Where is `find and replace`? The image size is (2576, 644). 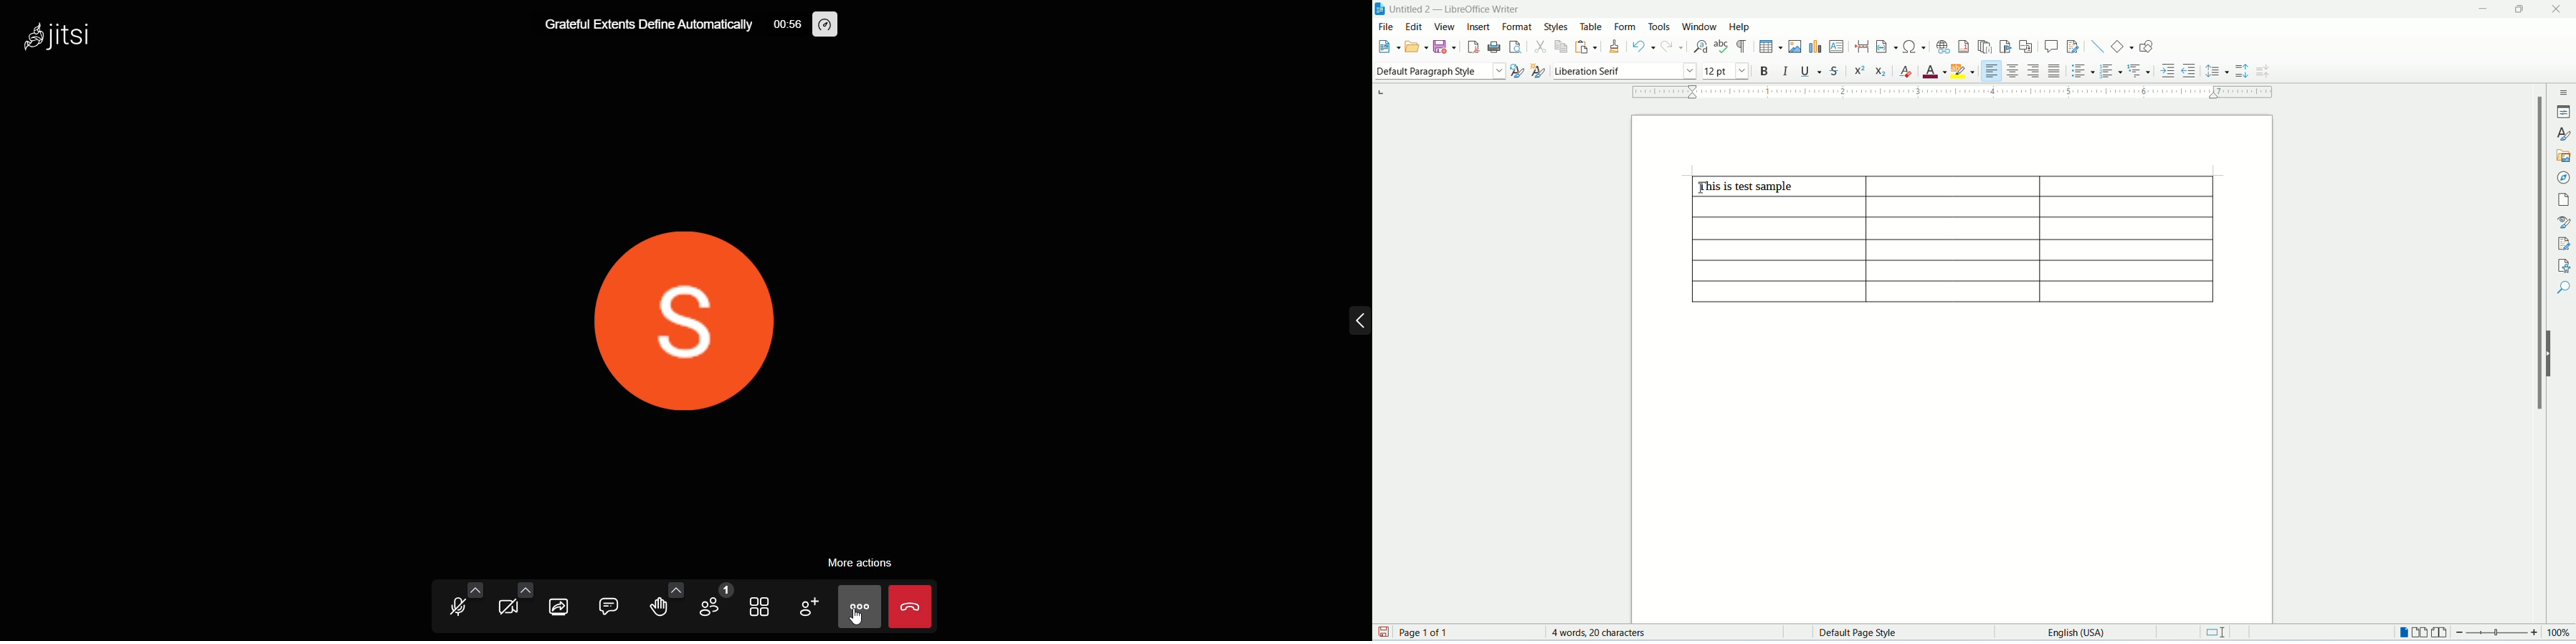 find and replace is located at coordinates (1701, 46).